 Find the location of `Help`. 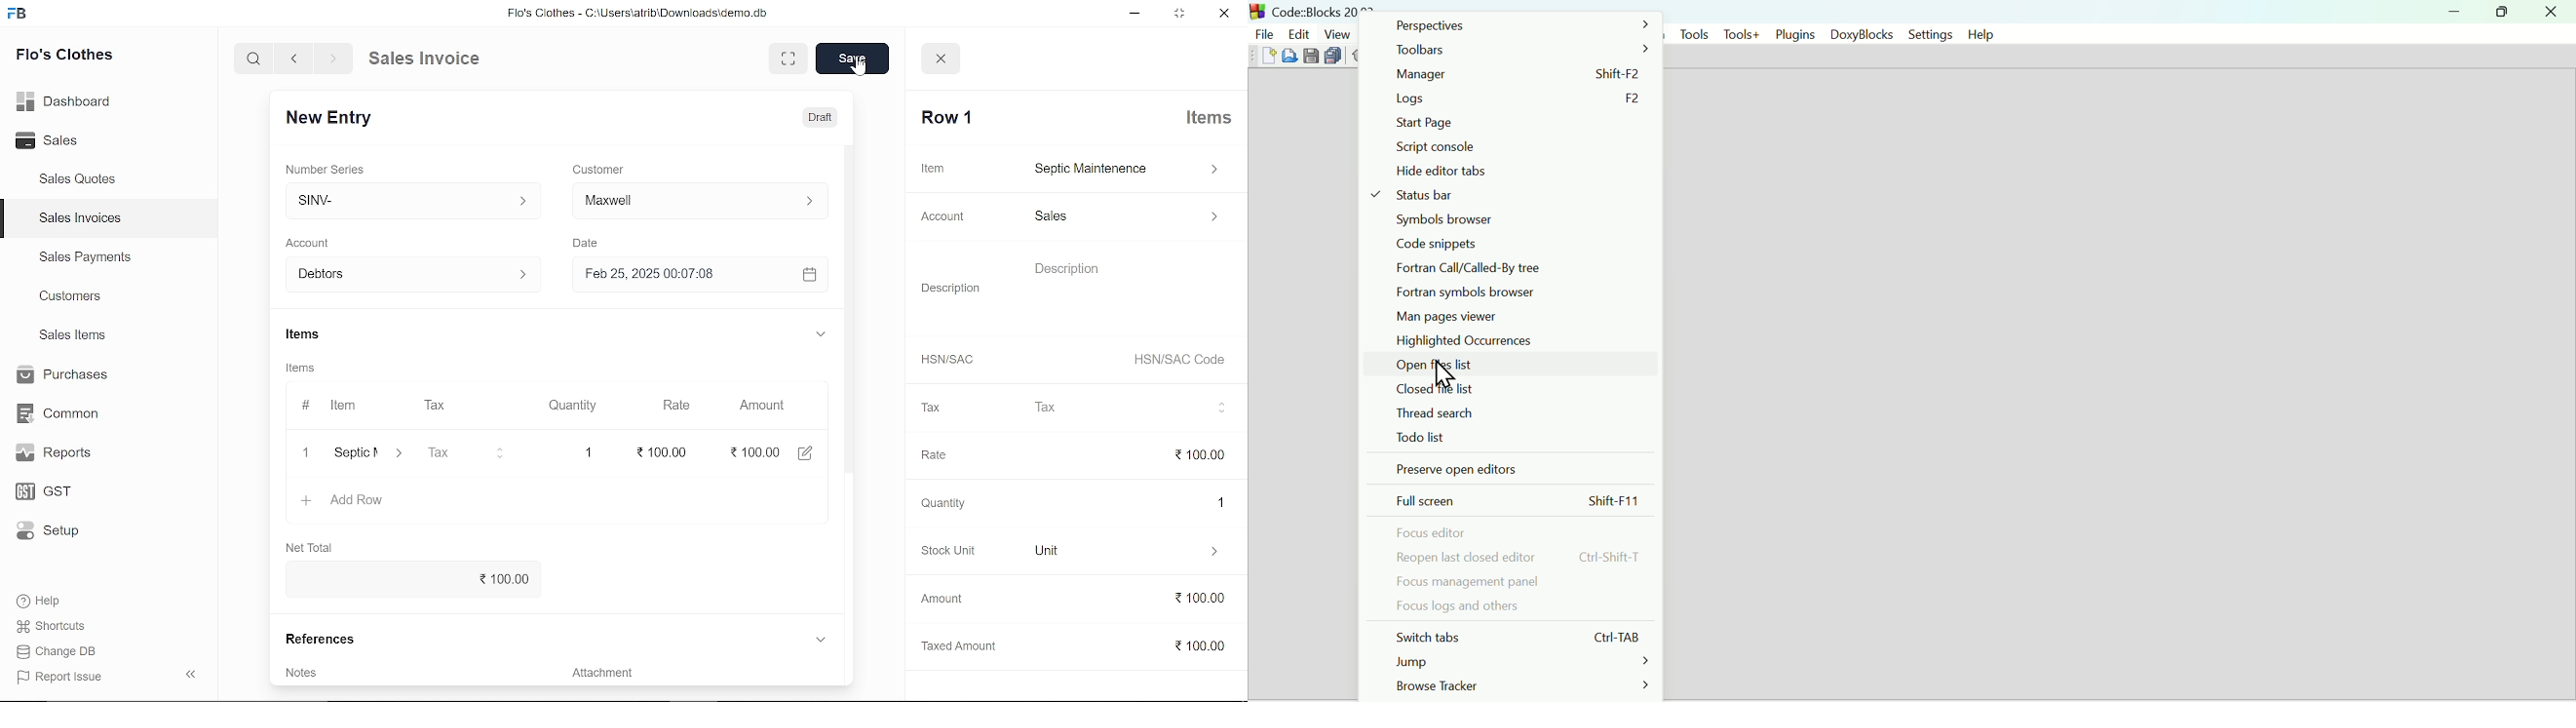

Help is located at coordinates (41, 601).